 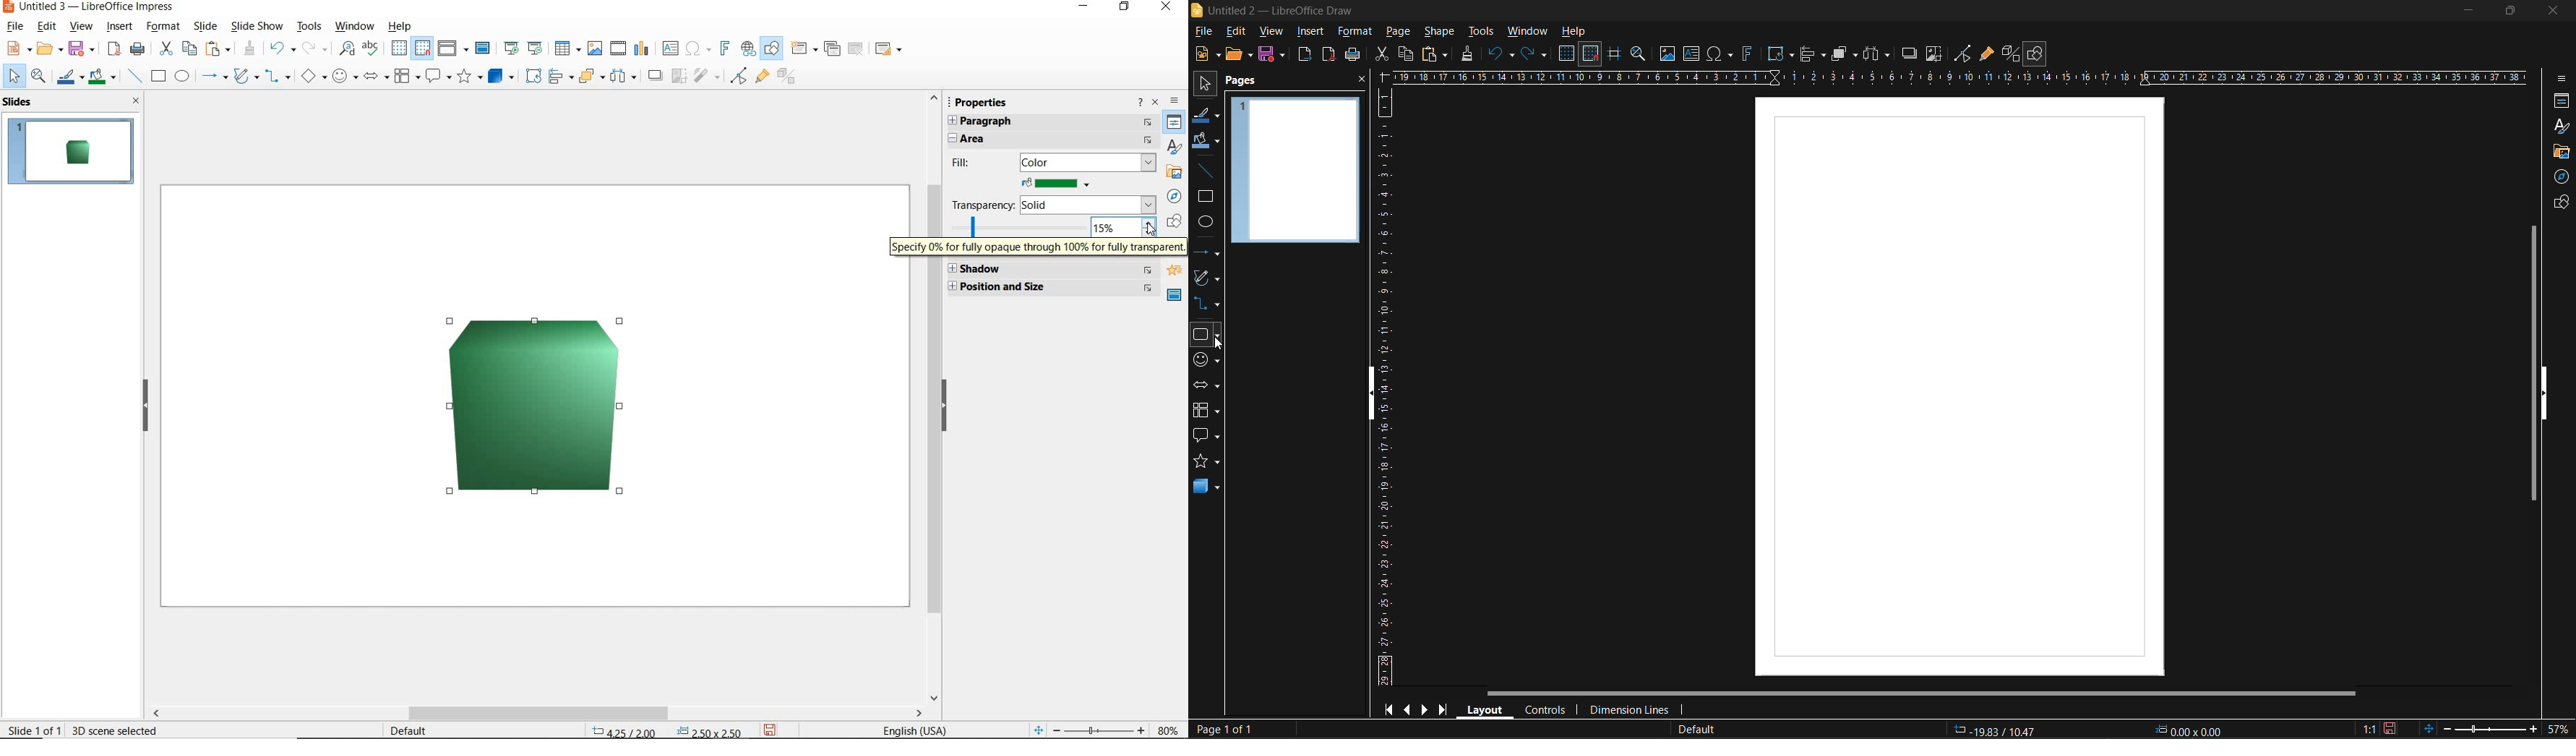 What do you see at coordinates (1568, 54) in the screenshot?
I see `display grid` at bounding box center [1568, 54].